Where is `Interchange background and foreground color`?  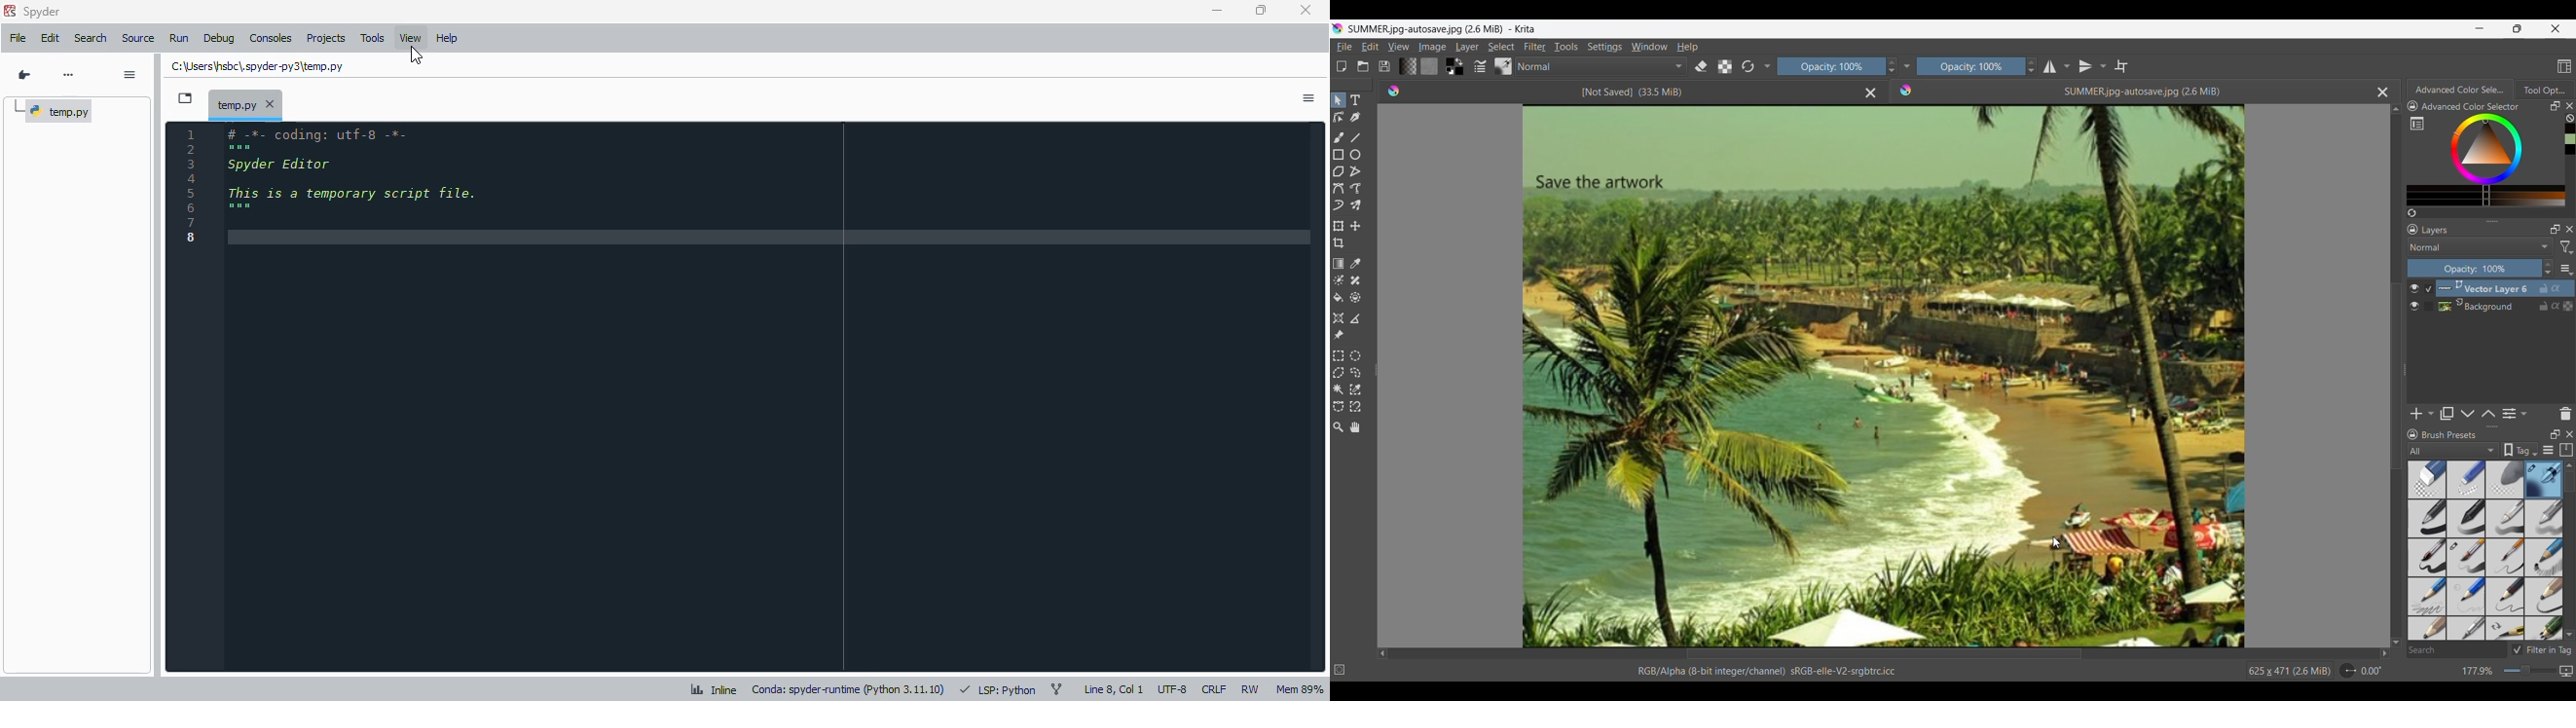
Interchange background and foreground color is located at coordinates (1460, 62).